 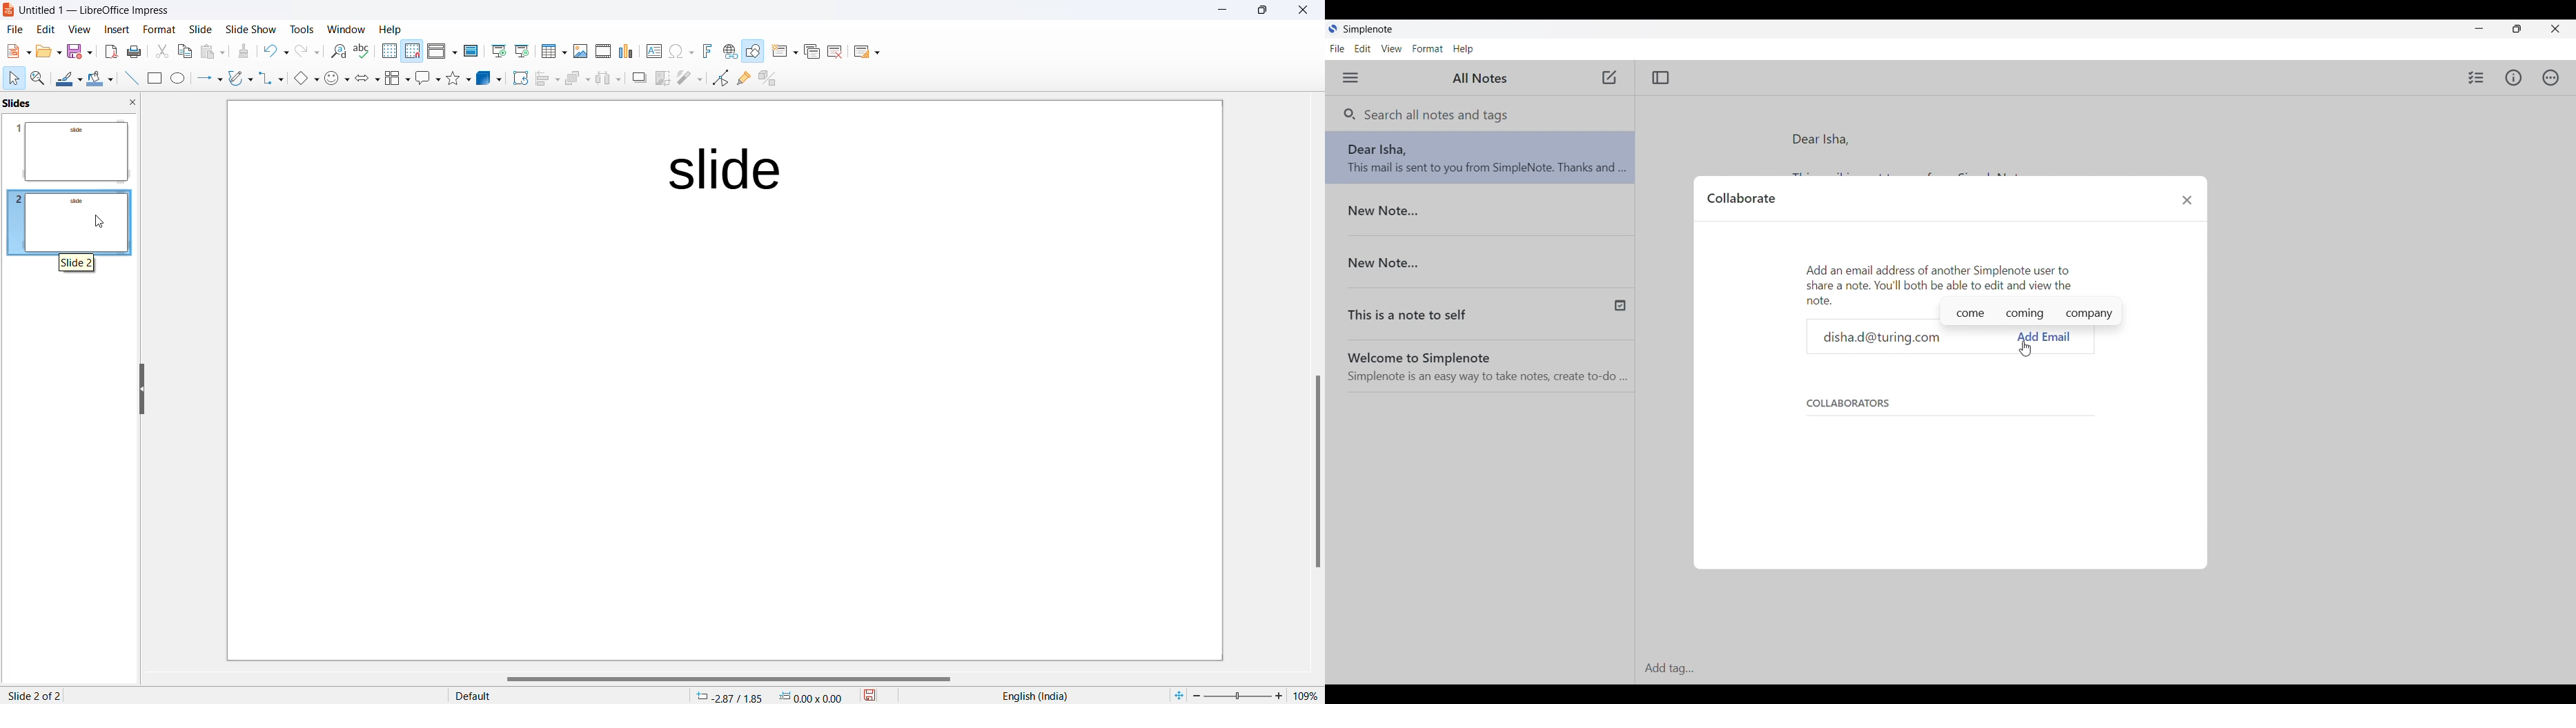 I want to click on Slide, so click(x=201, y=30).